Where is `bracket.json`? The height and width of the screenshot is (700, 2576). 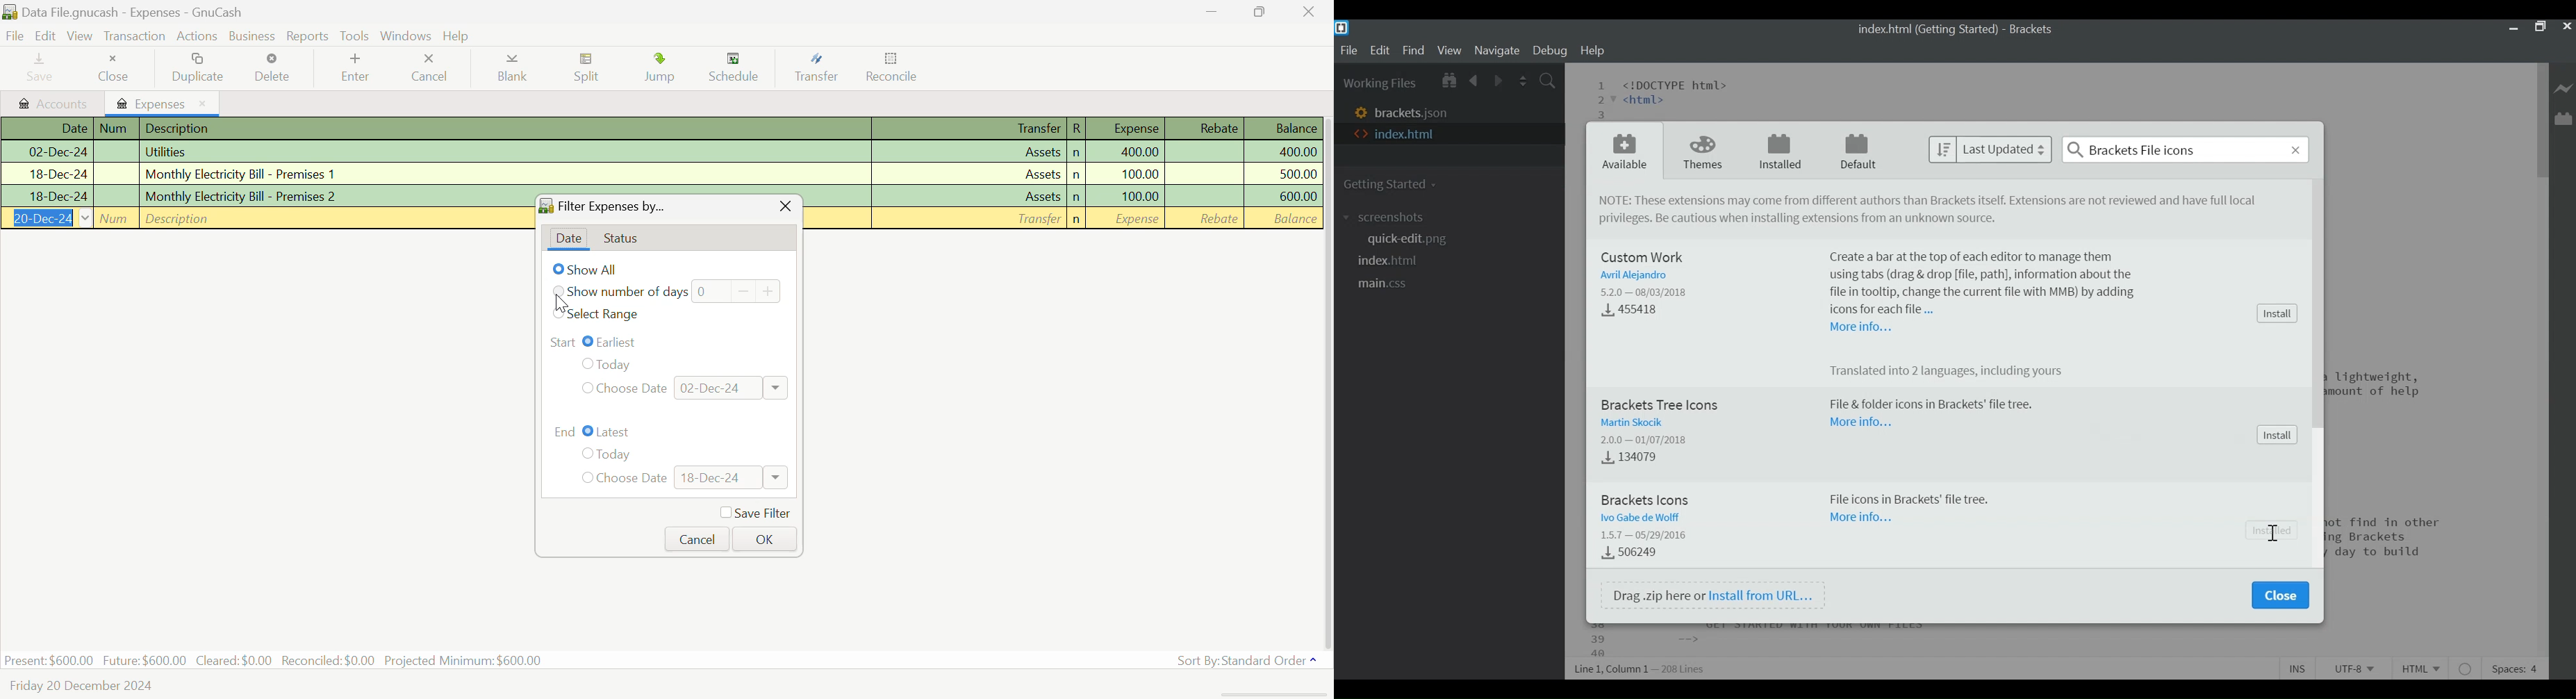 bracket.json is located at coordinates (1417, 111).